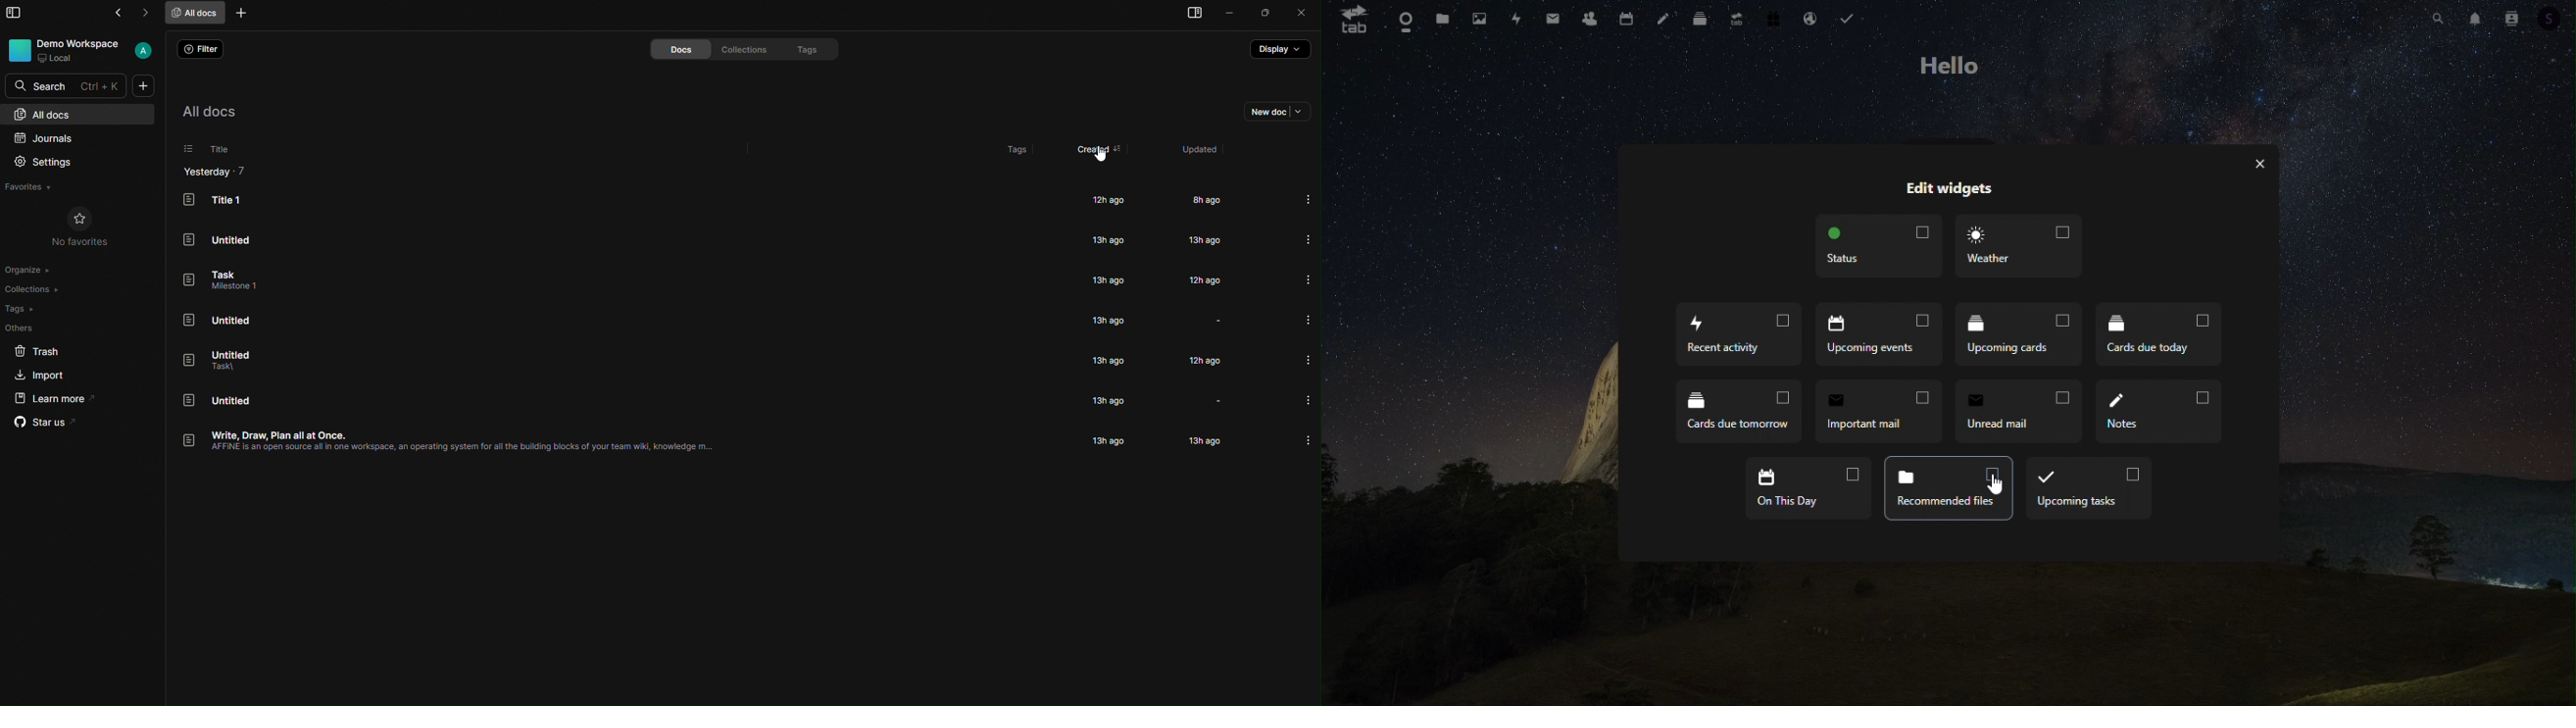 Image resolution: width=2576 pixels, height=728 pixels. I want to click on new tab, so click(241, 12).